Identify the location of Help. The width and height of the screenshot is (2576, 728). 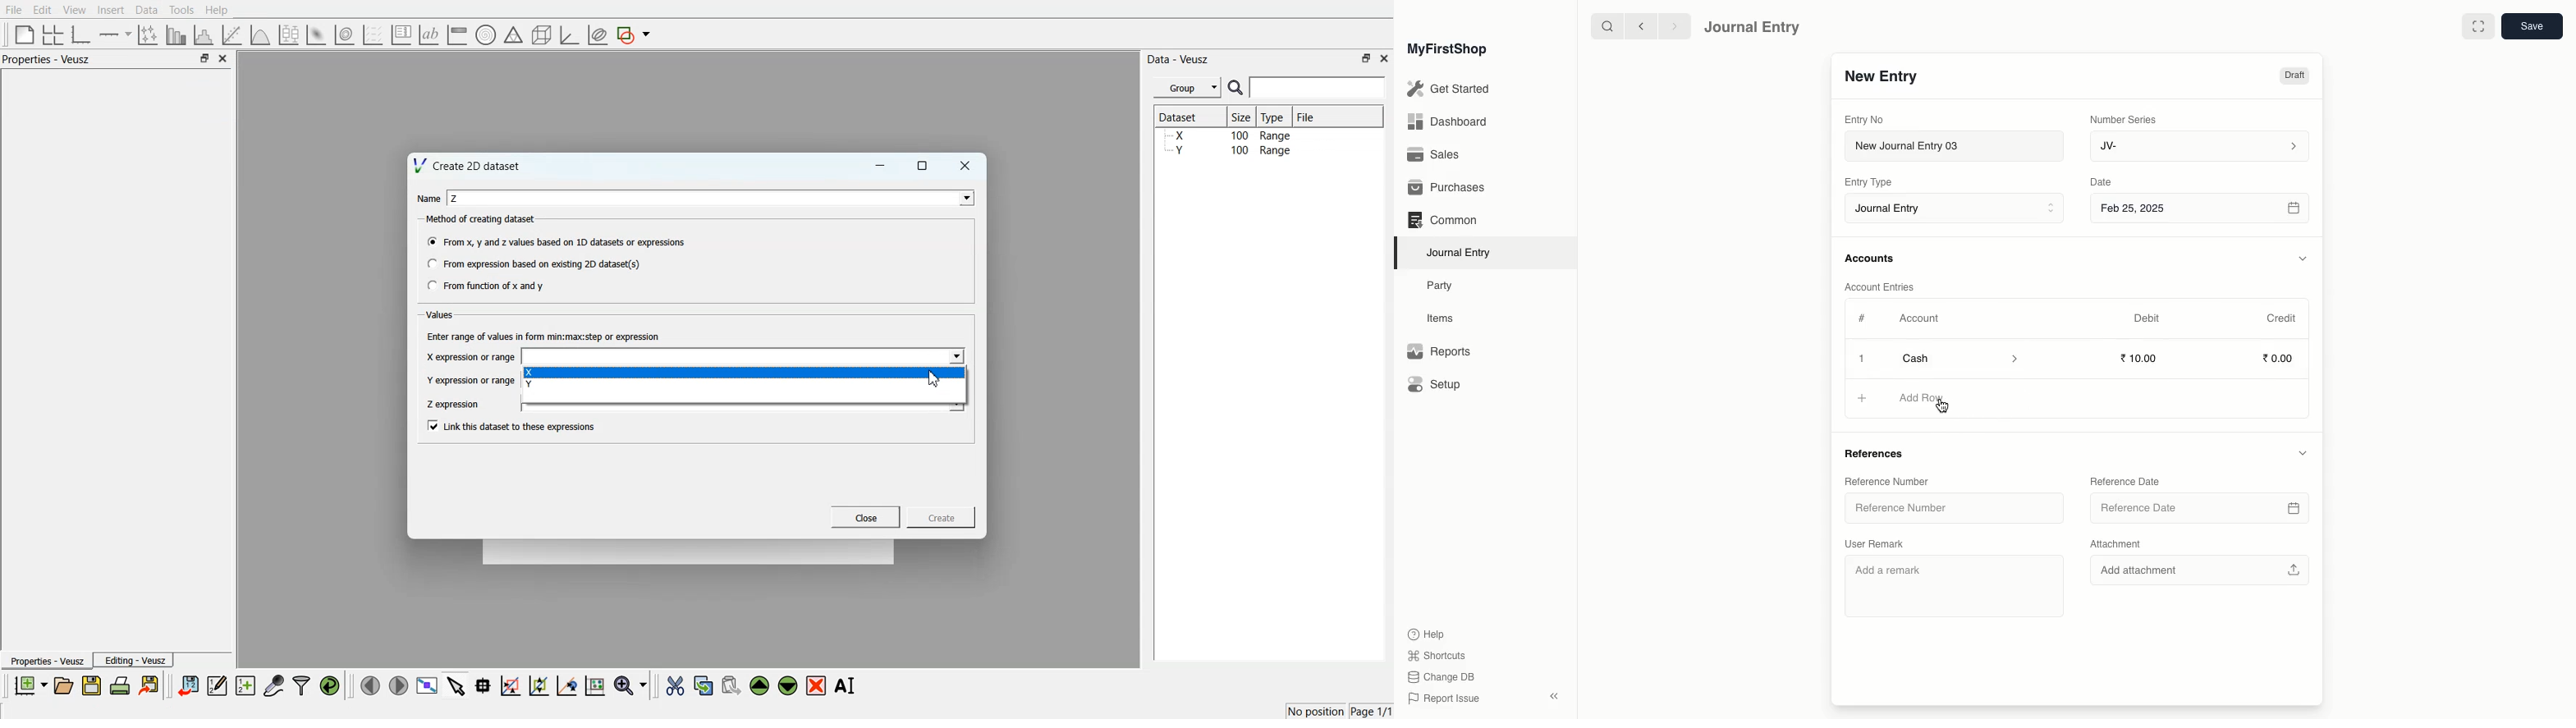
(1424, 633).